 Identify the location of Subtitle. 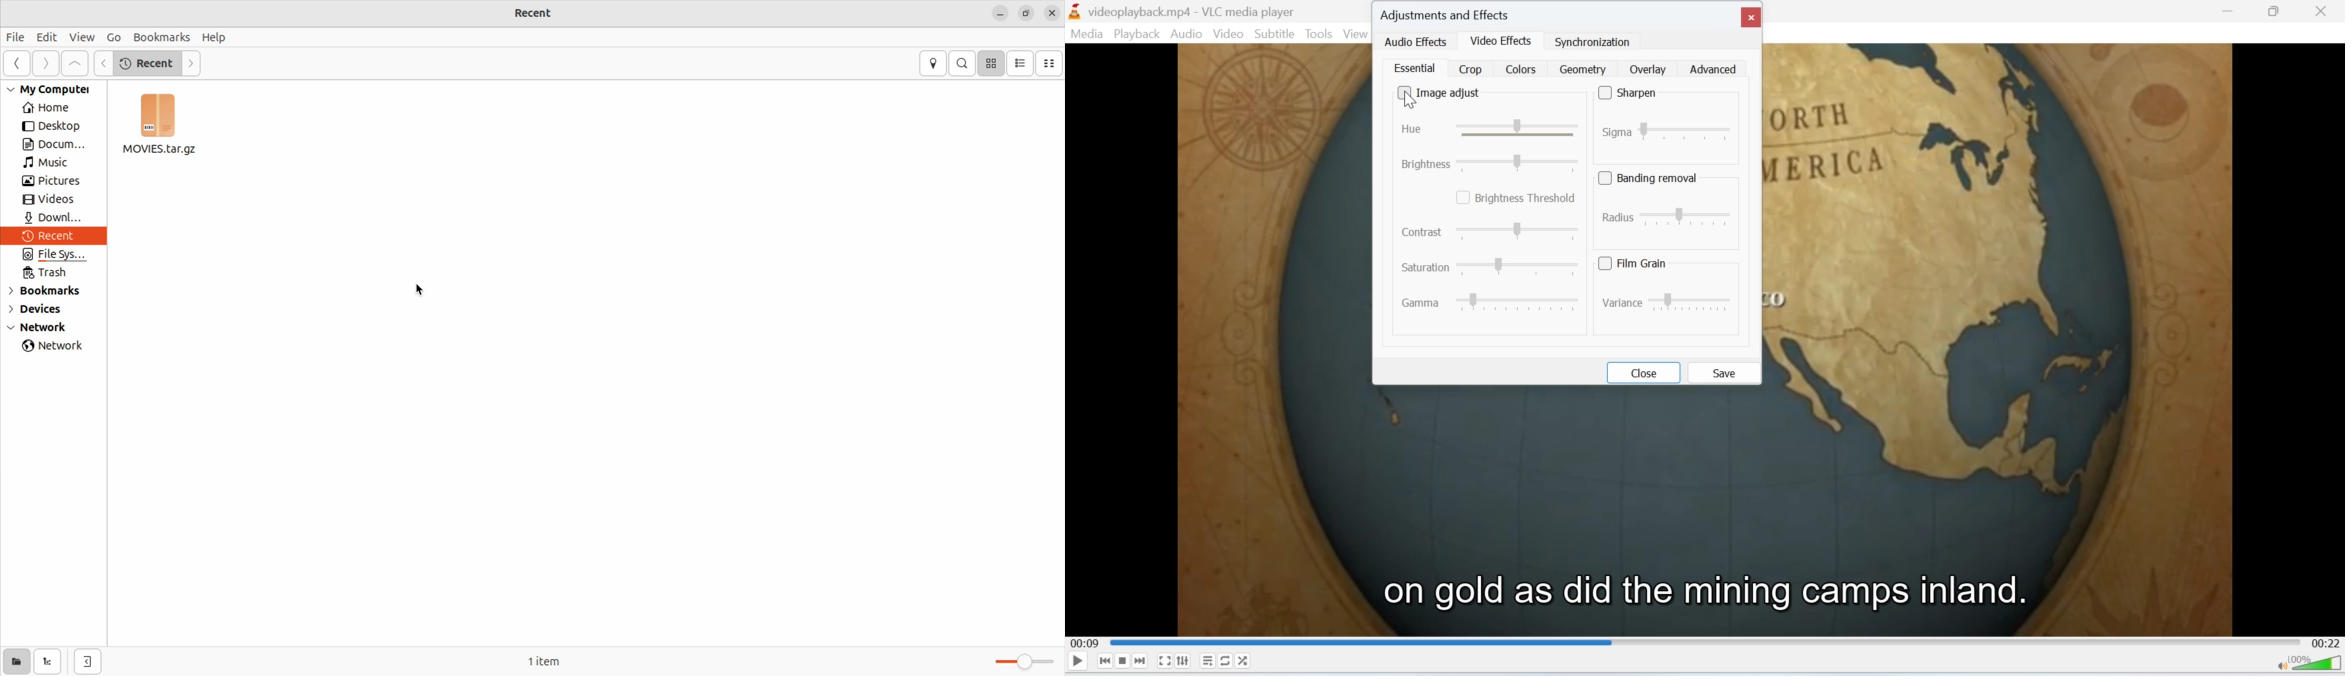
(1274, 35).